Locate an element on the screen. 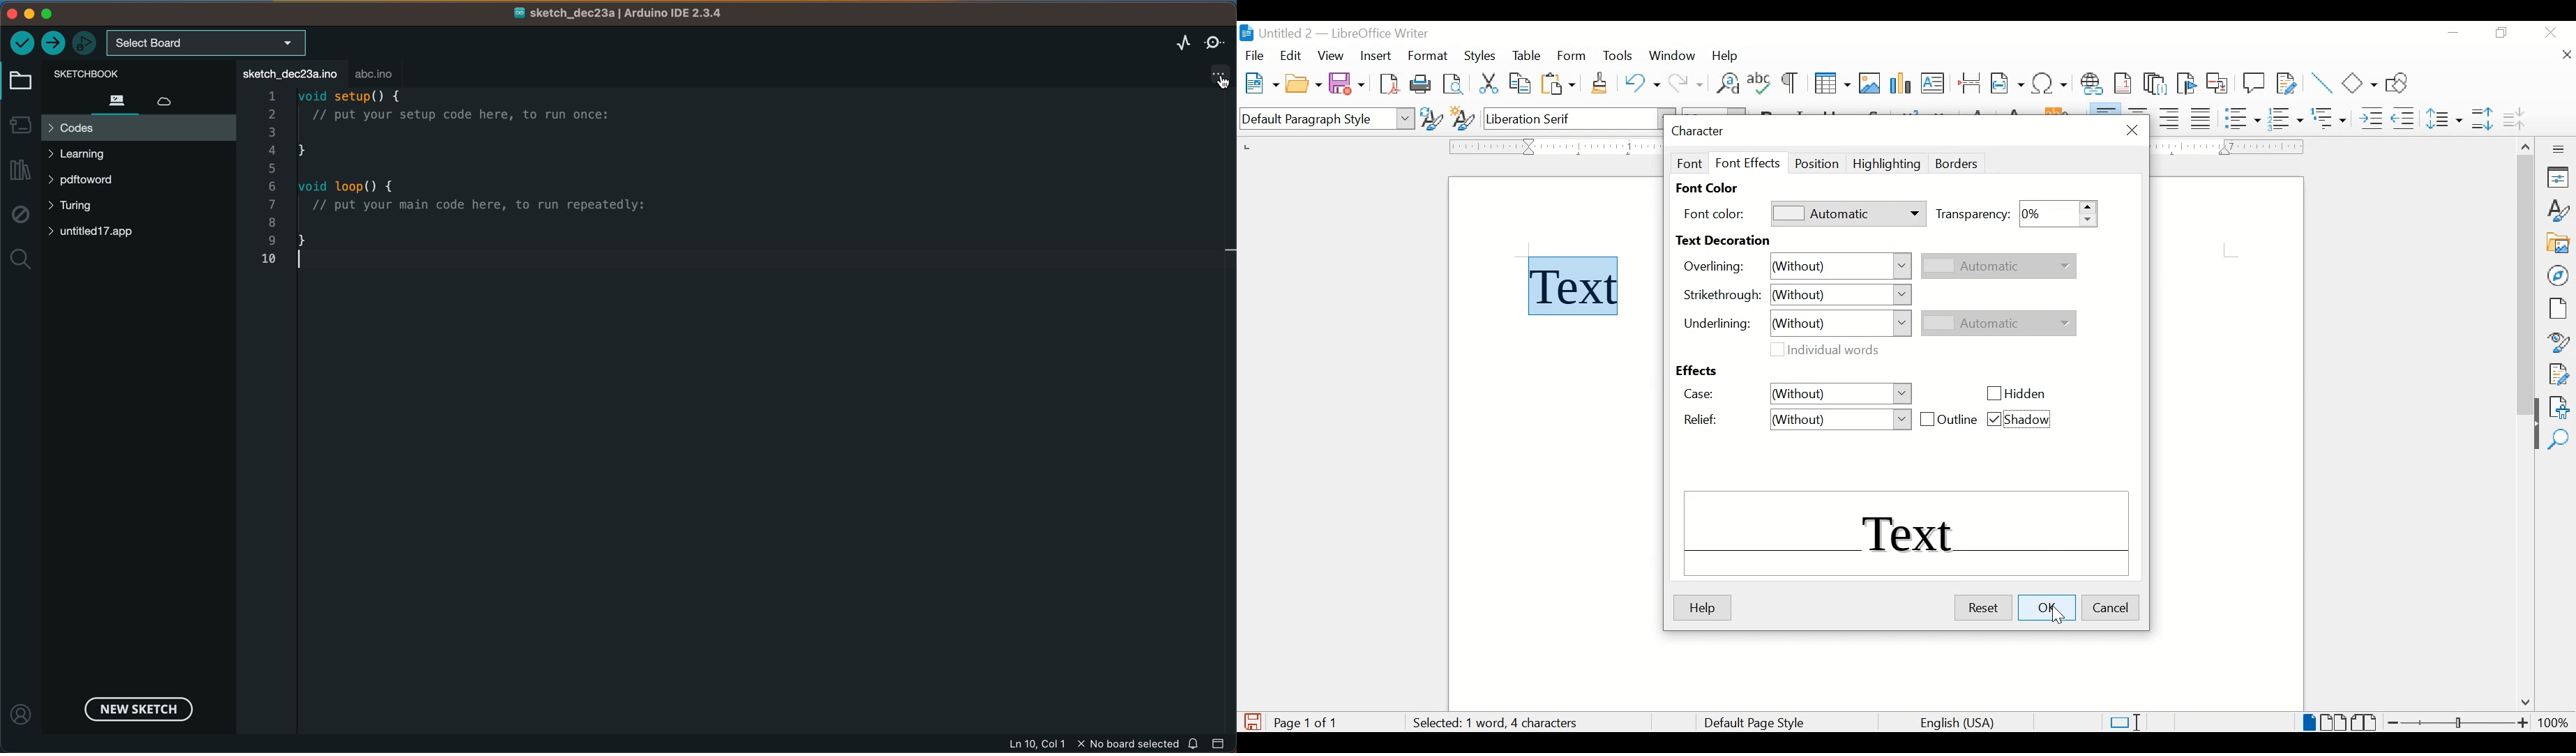  zoom level is located at coordinates (2553, 722).